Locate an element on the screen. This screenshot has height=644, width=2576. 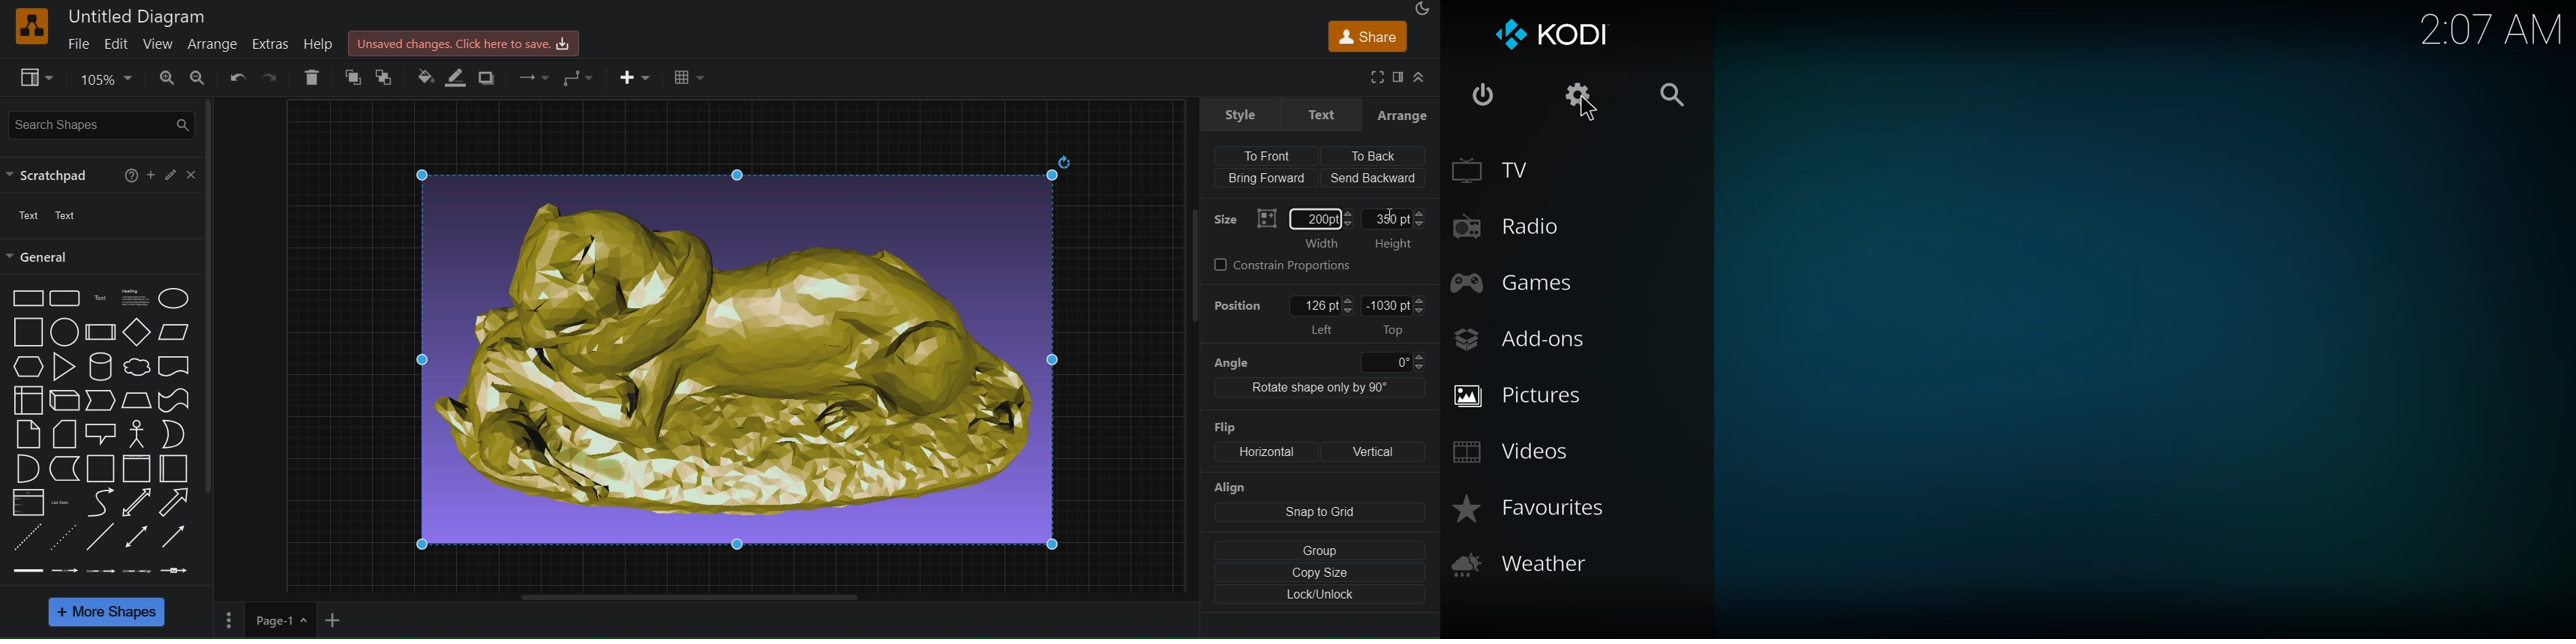
add-ons is located at coordinates (1521, 338).